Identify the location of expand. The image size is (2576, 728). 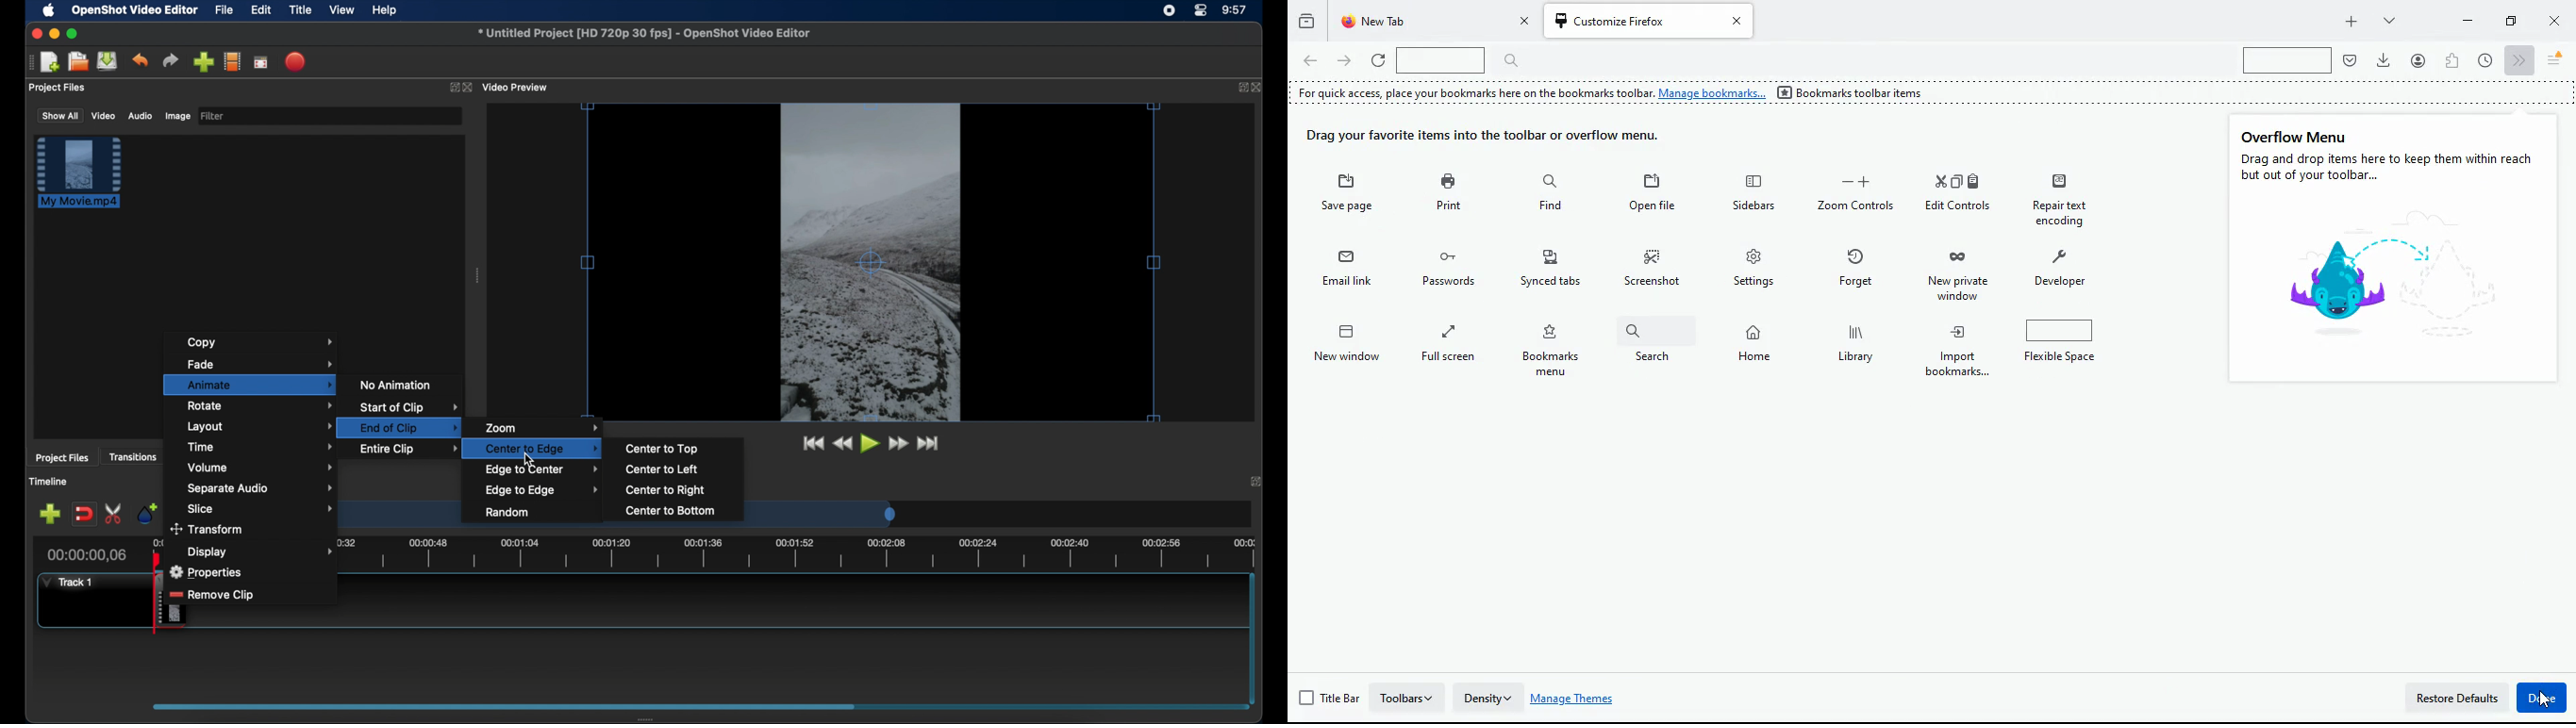
(452, 88).